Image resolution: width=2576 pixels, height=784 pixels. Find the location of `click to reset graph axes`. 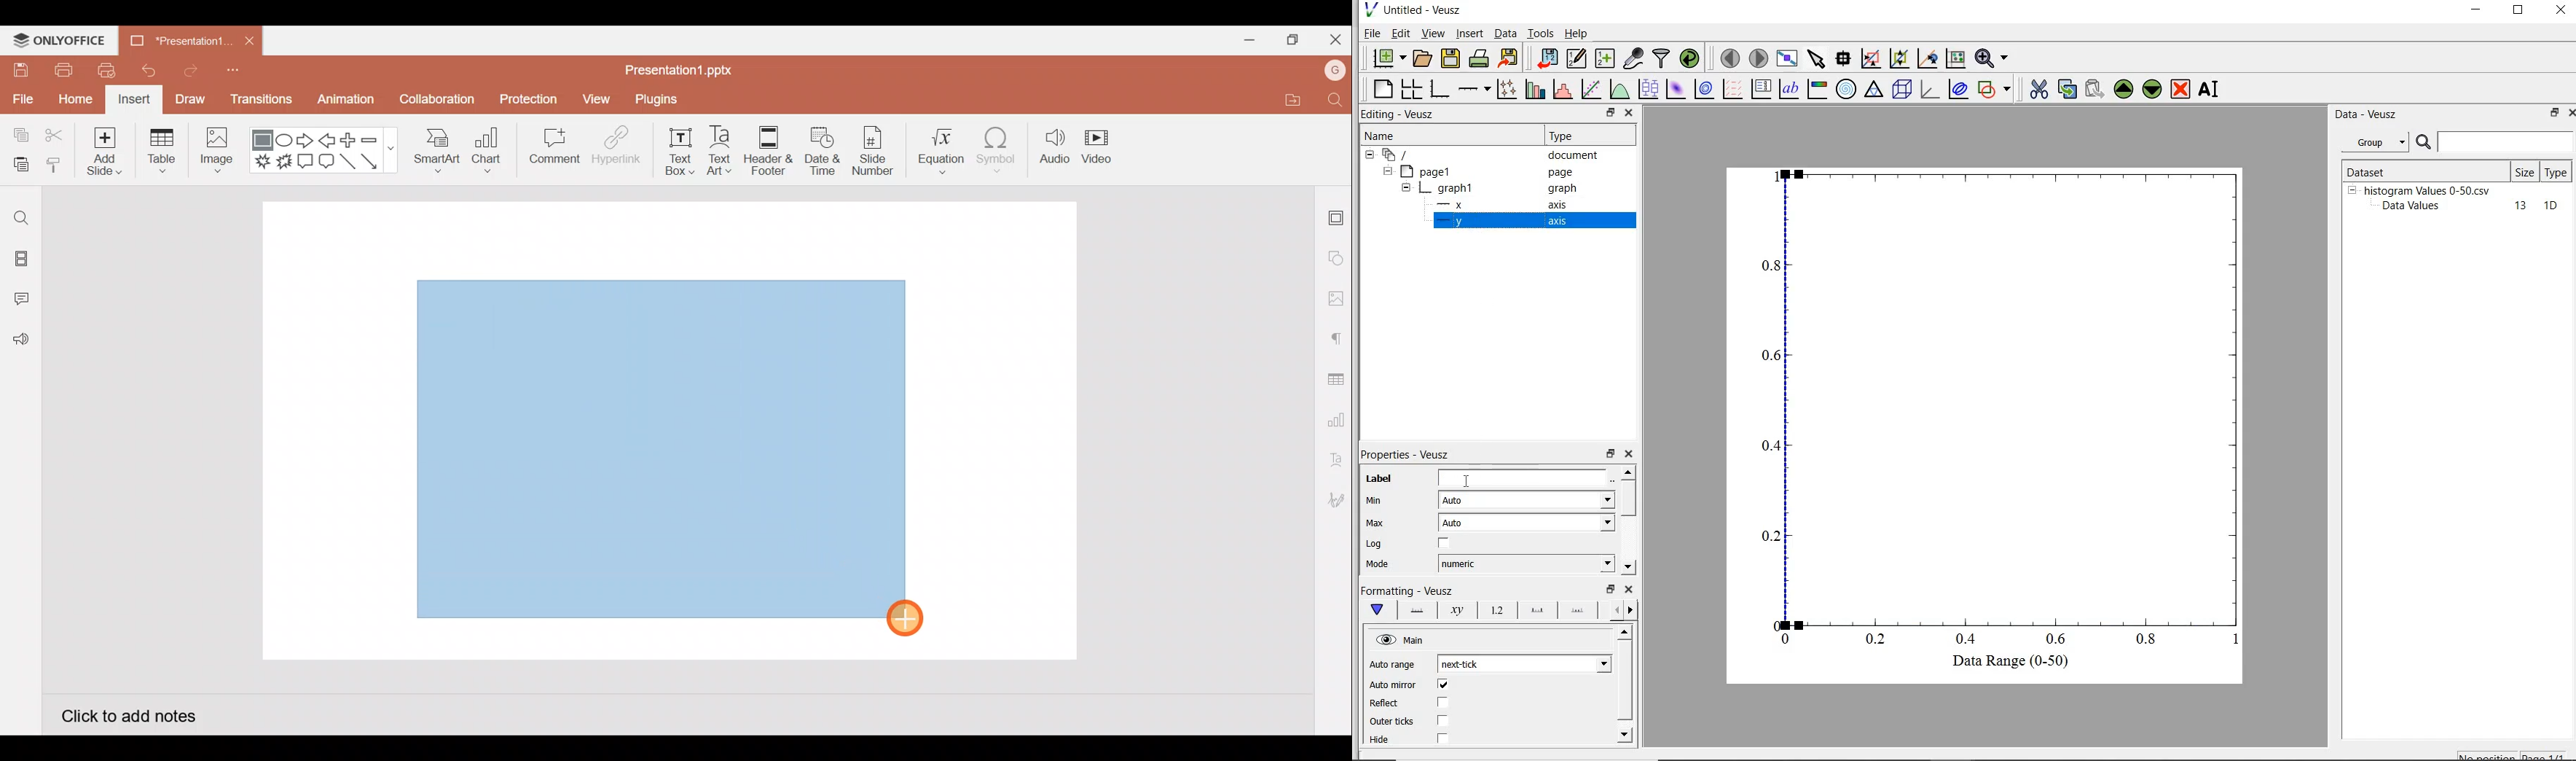

click to reset graph axes is located at coordinates (1870, 58).